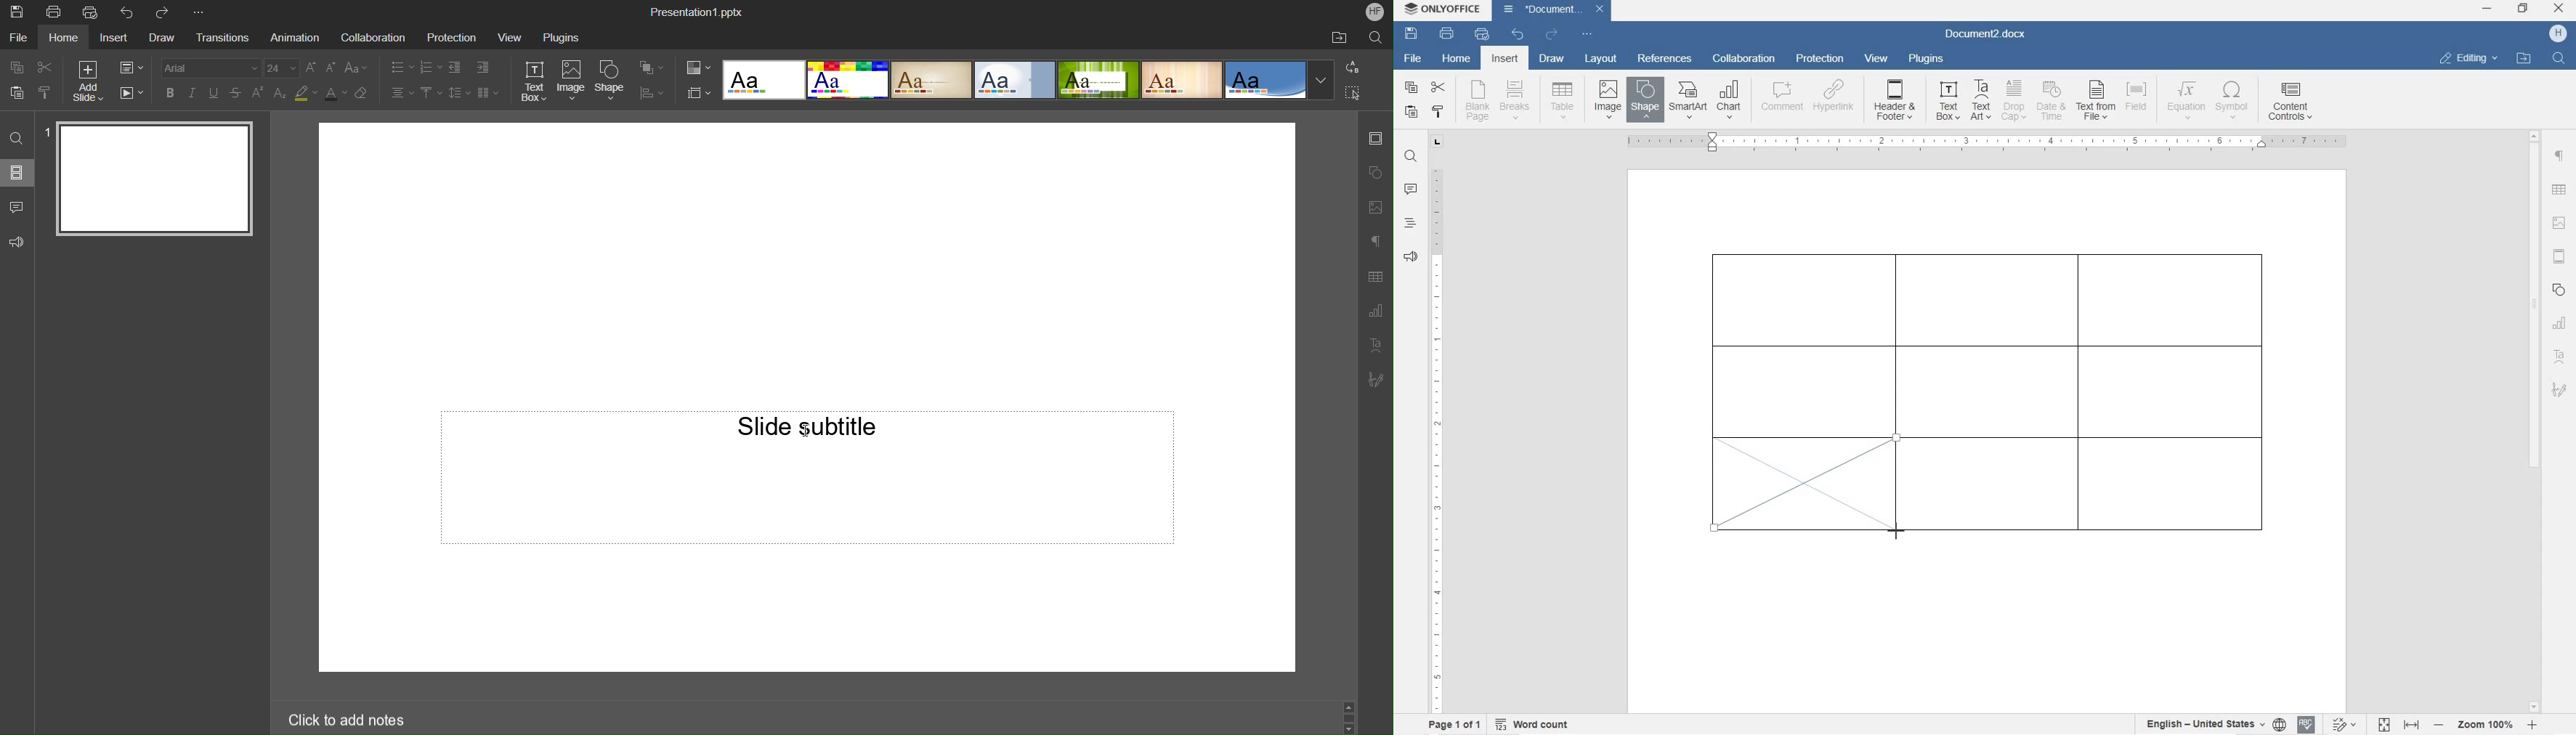 The image size is (2576, 756). I want to click on Protection, so click(447, 38).